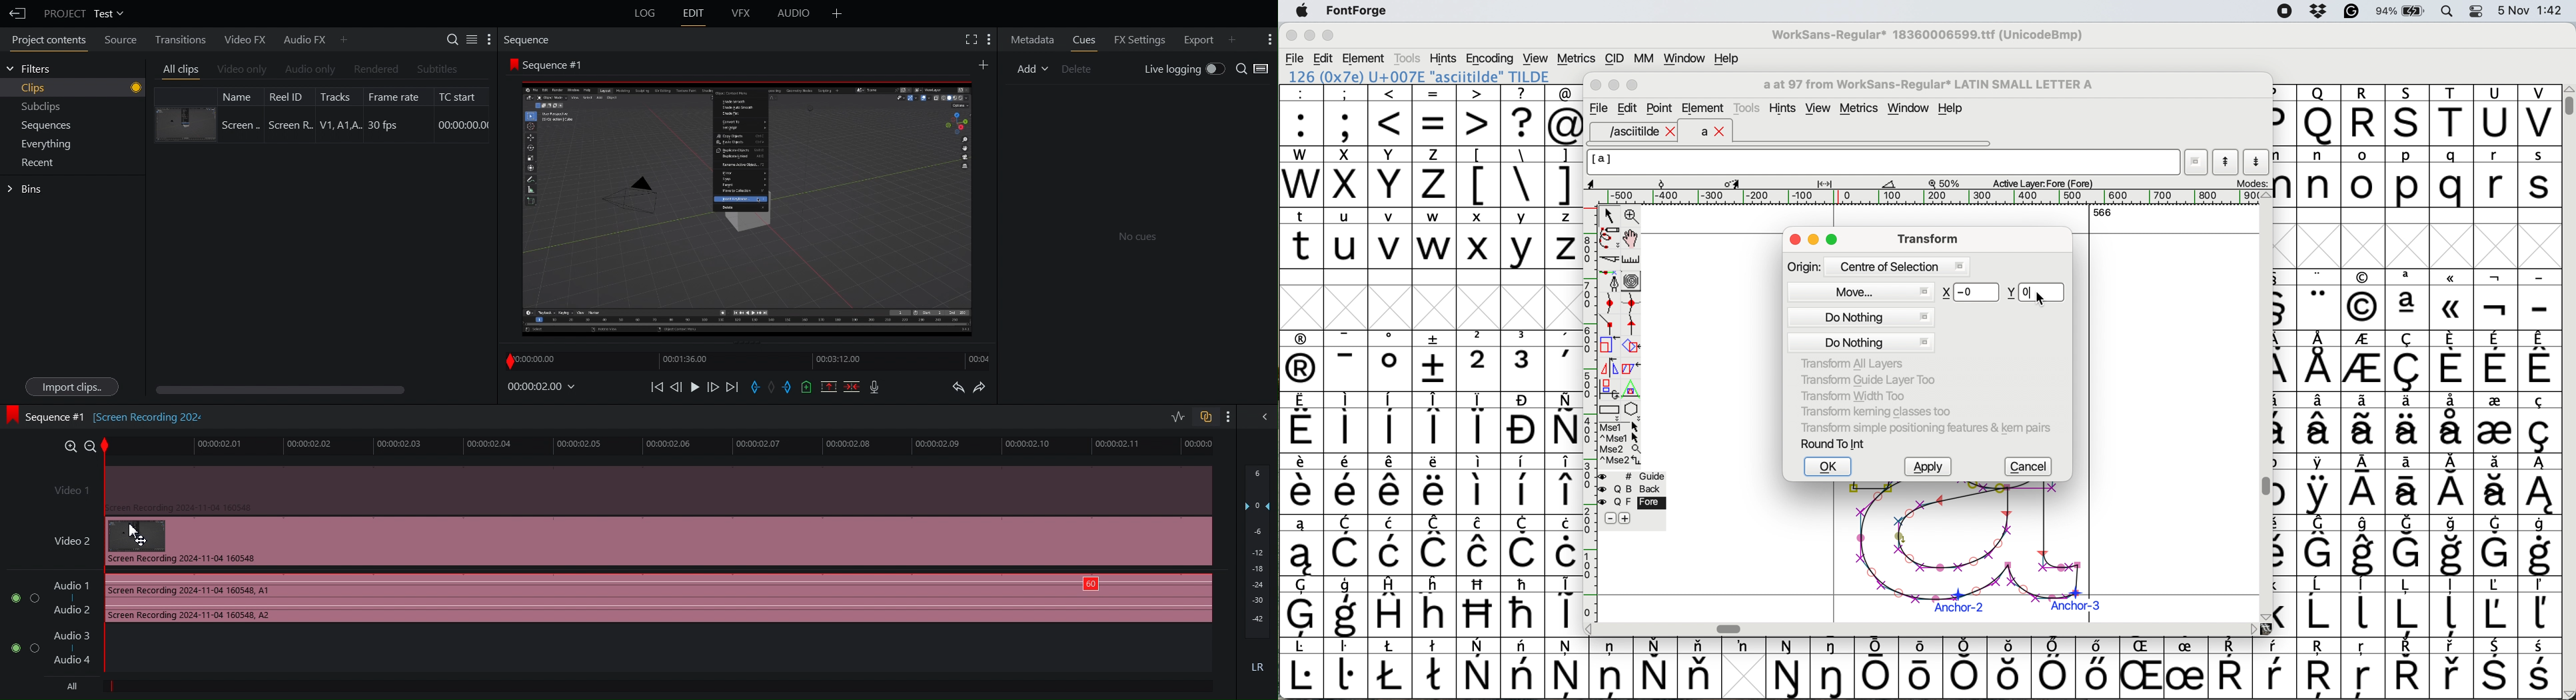 Image resolution: width=2576 pixels, height=700 pixels. Describe the element at coordinates (2495, 484) in the screenshot. I see `symbol` at that location.